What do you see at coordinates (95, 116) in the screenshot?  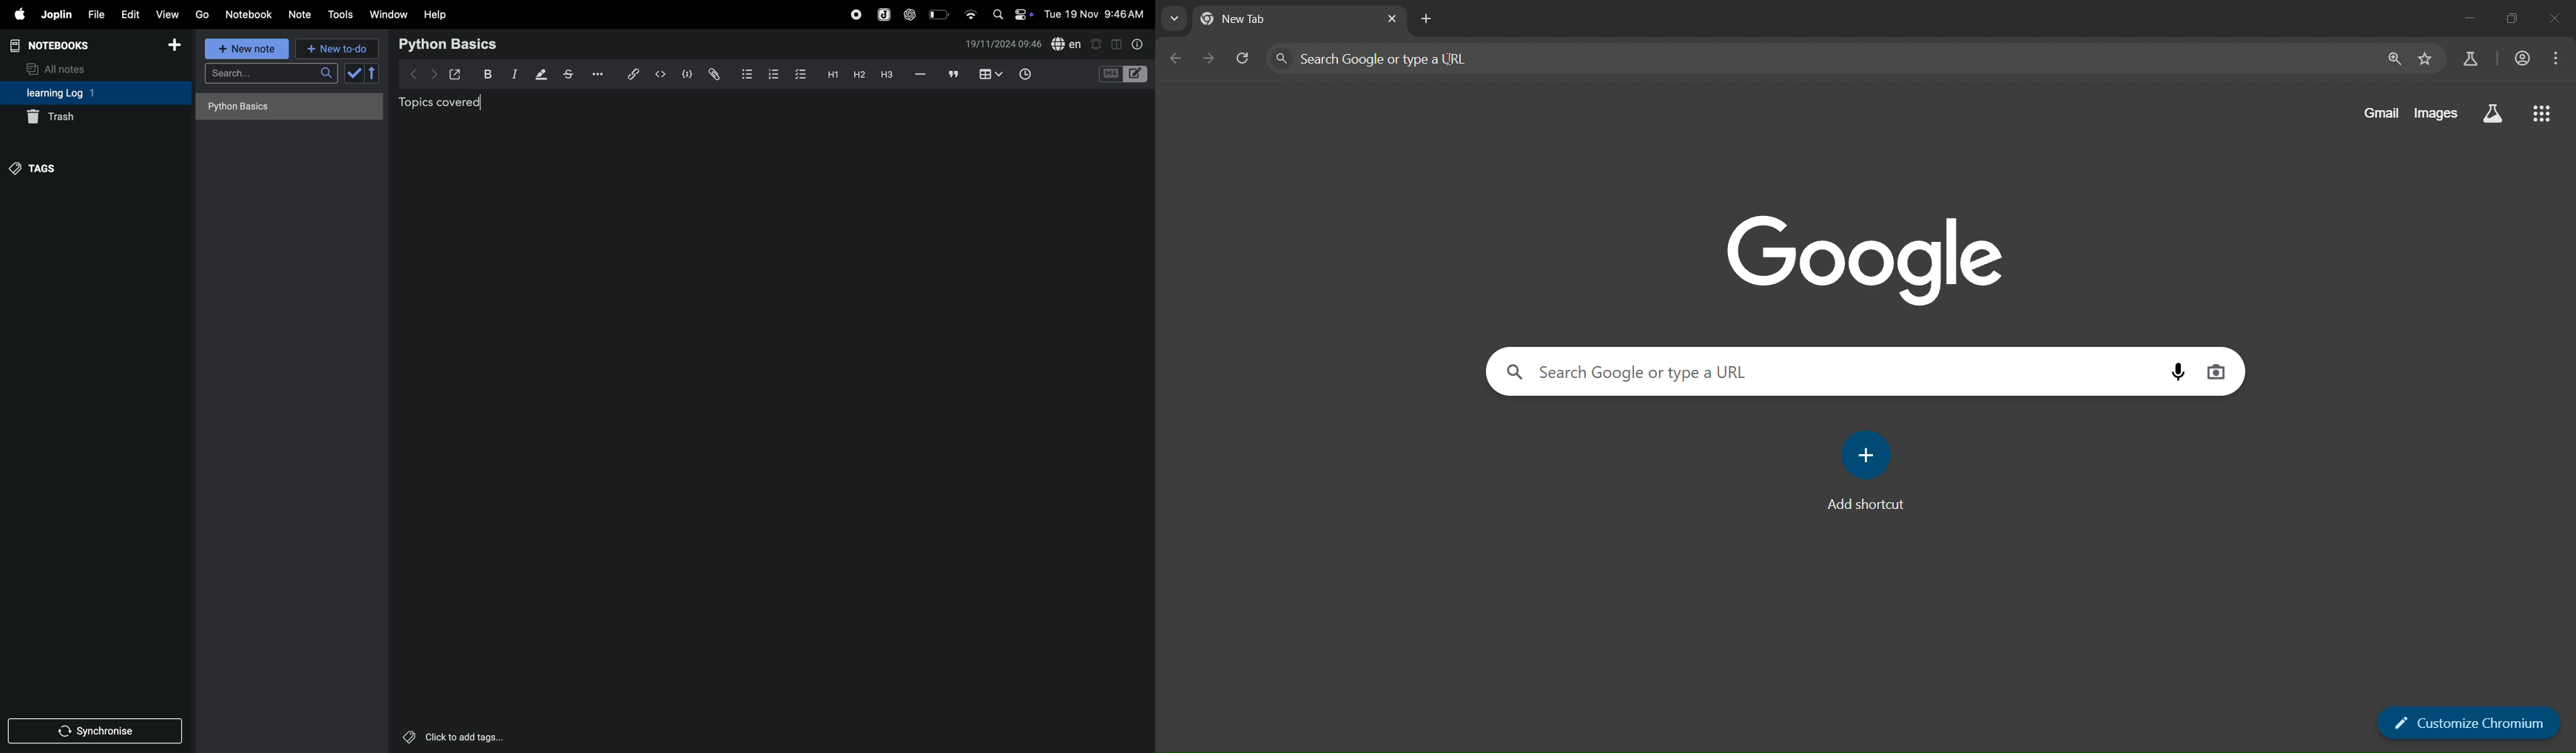 I see `trash` at bounding box center [95, 116].